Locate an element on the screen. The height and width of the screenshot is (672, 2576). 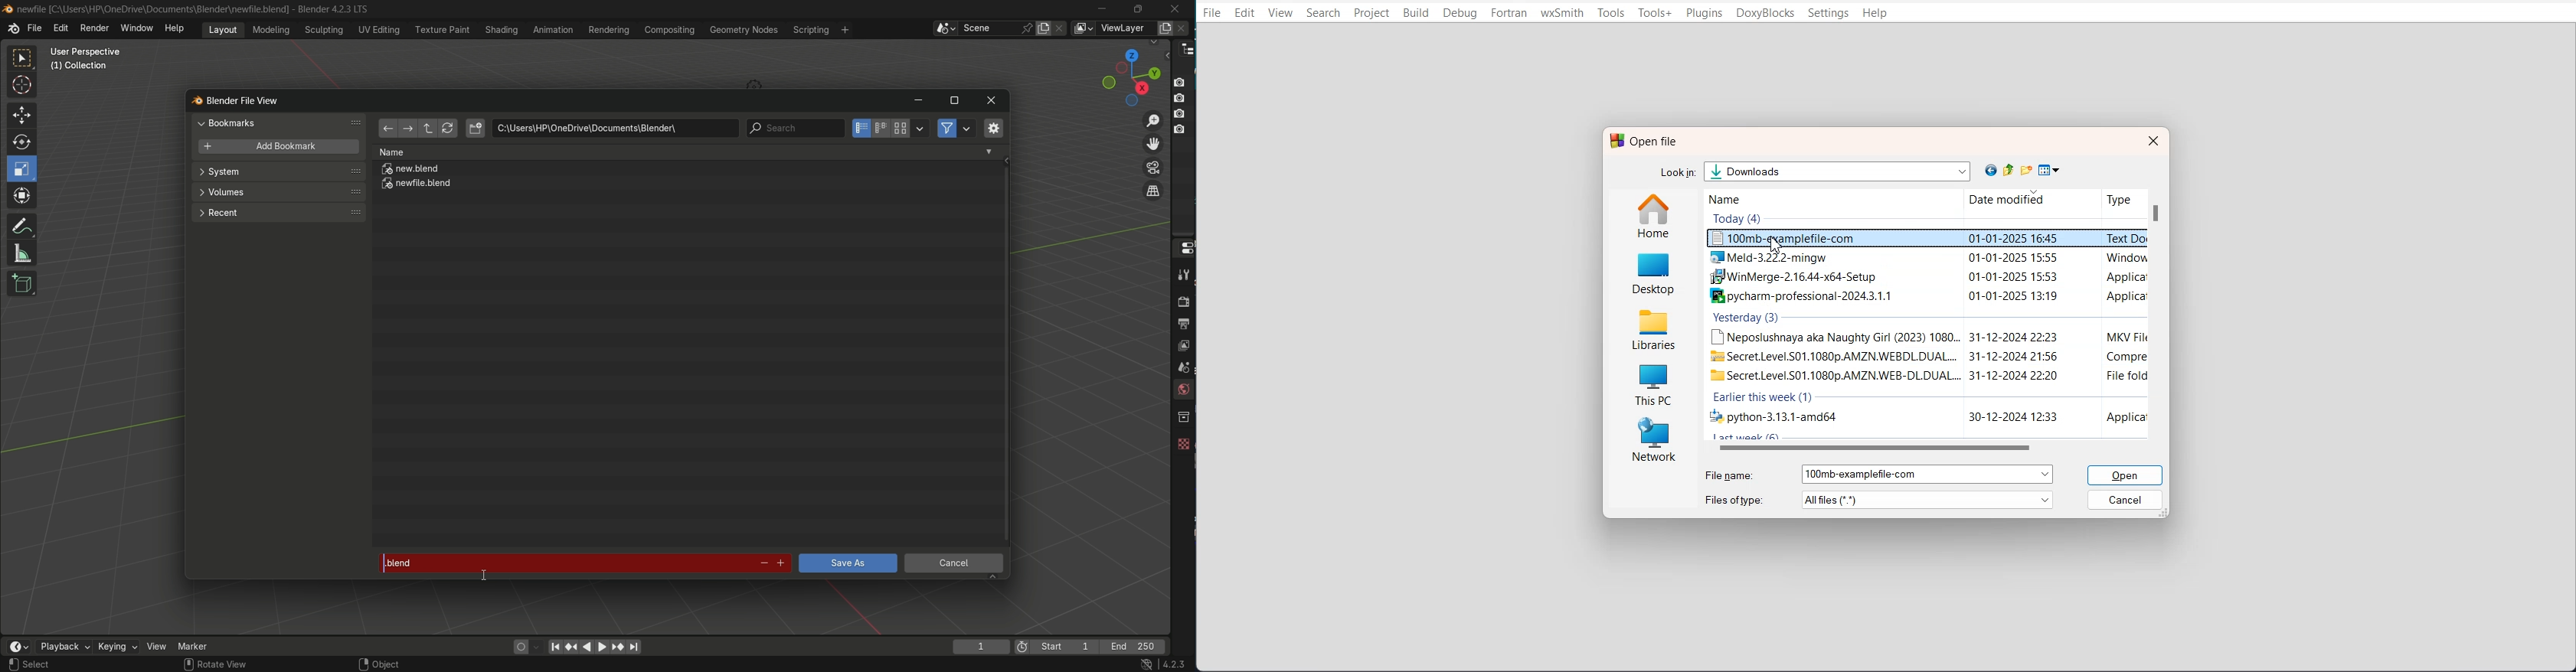
Up one level is located at coordinates (2011, 170).